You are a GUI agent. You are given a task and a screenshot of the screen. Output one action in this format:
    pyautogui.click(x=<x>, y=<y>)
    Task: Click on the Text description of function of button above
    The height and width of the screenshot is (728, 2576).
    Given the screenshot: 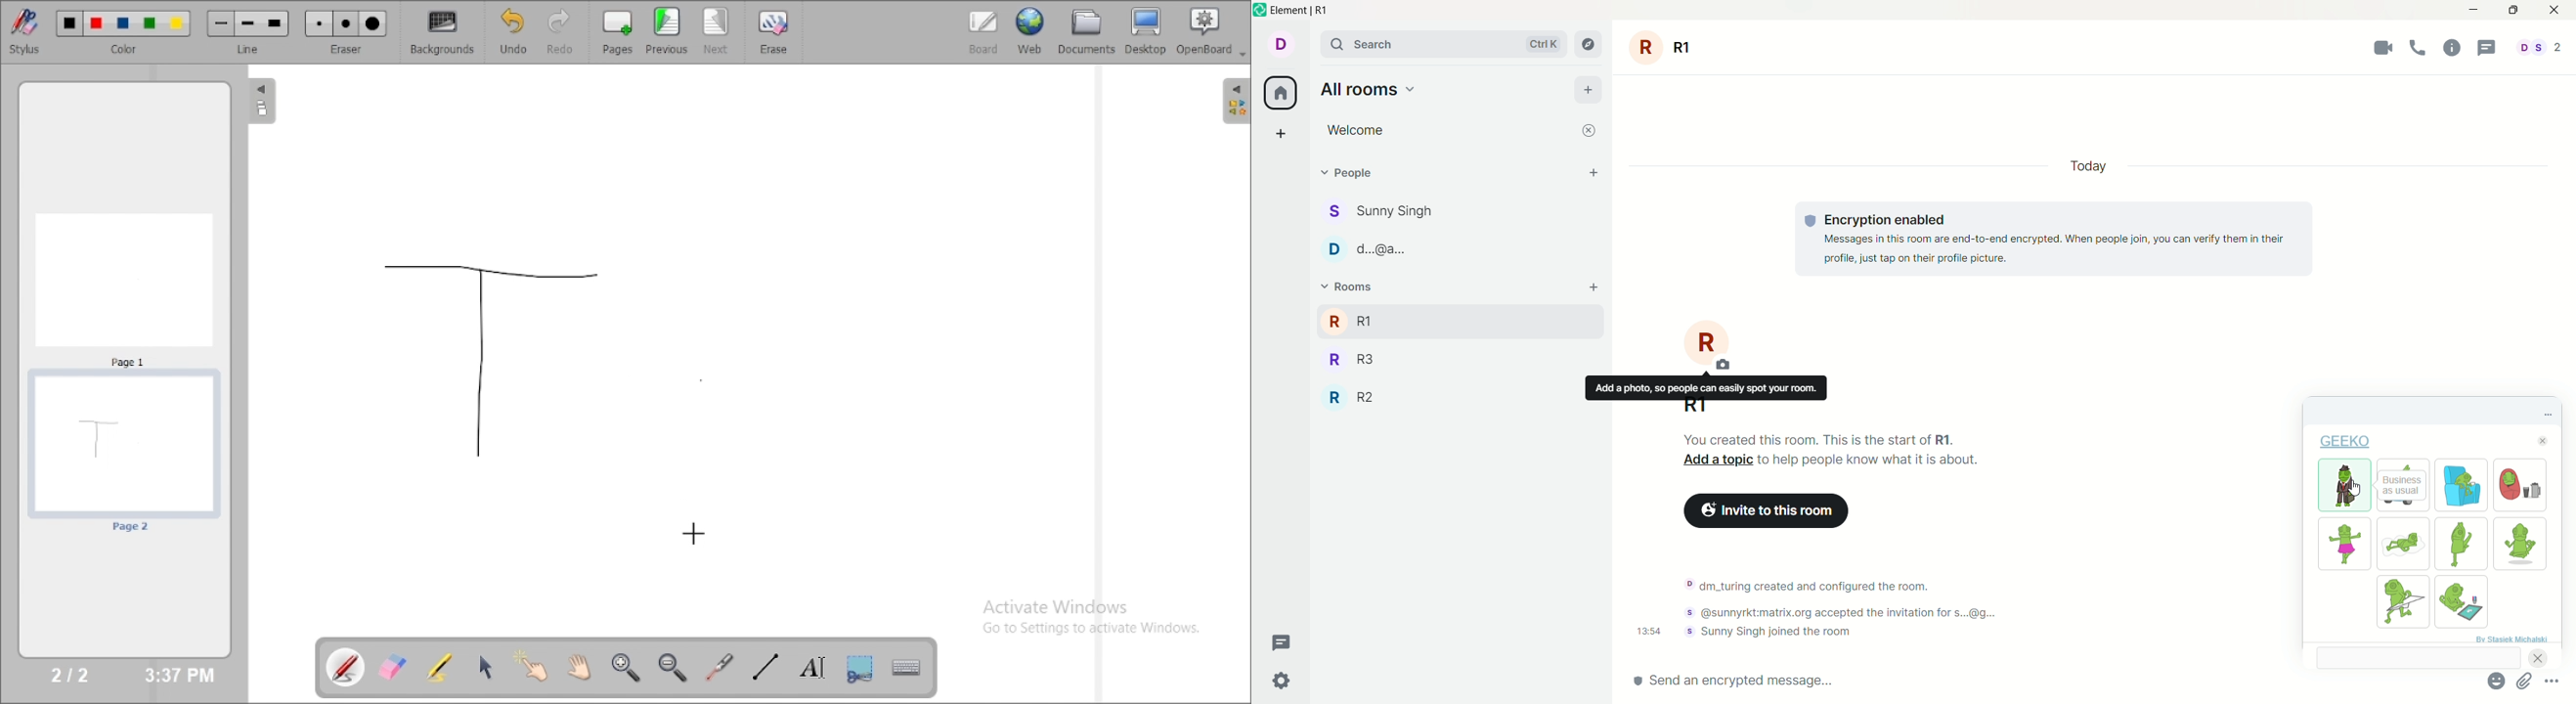 What is the action you would take?
    pyautogui.click(x=1706, y=387)
    